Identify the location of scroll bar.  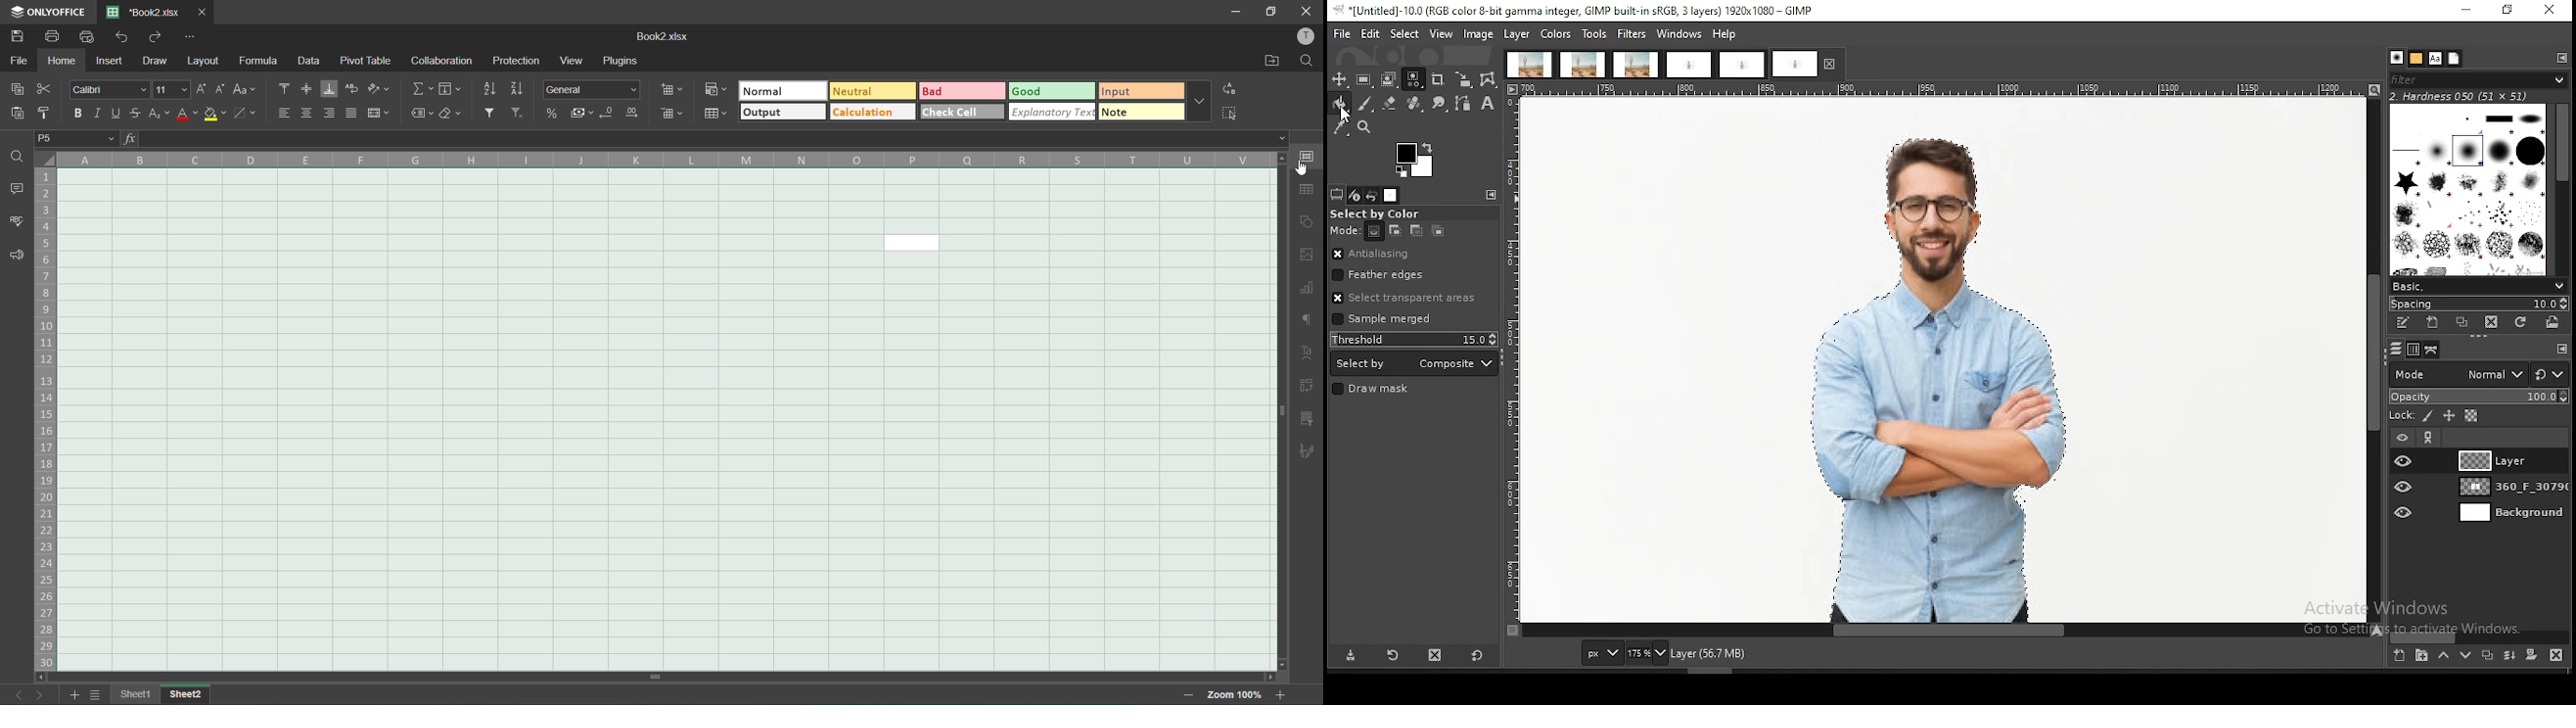
(1280, 352).